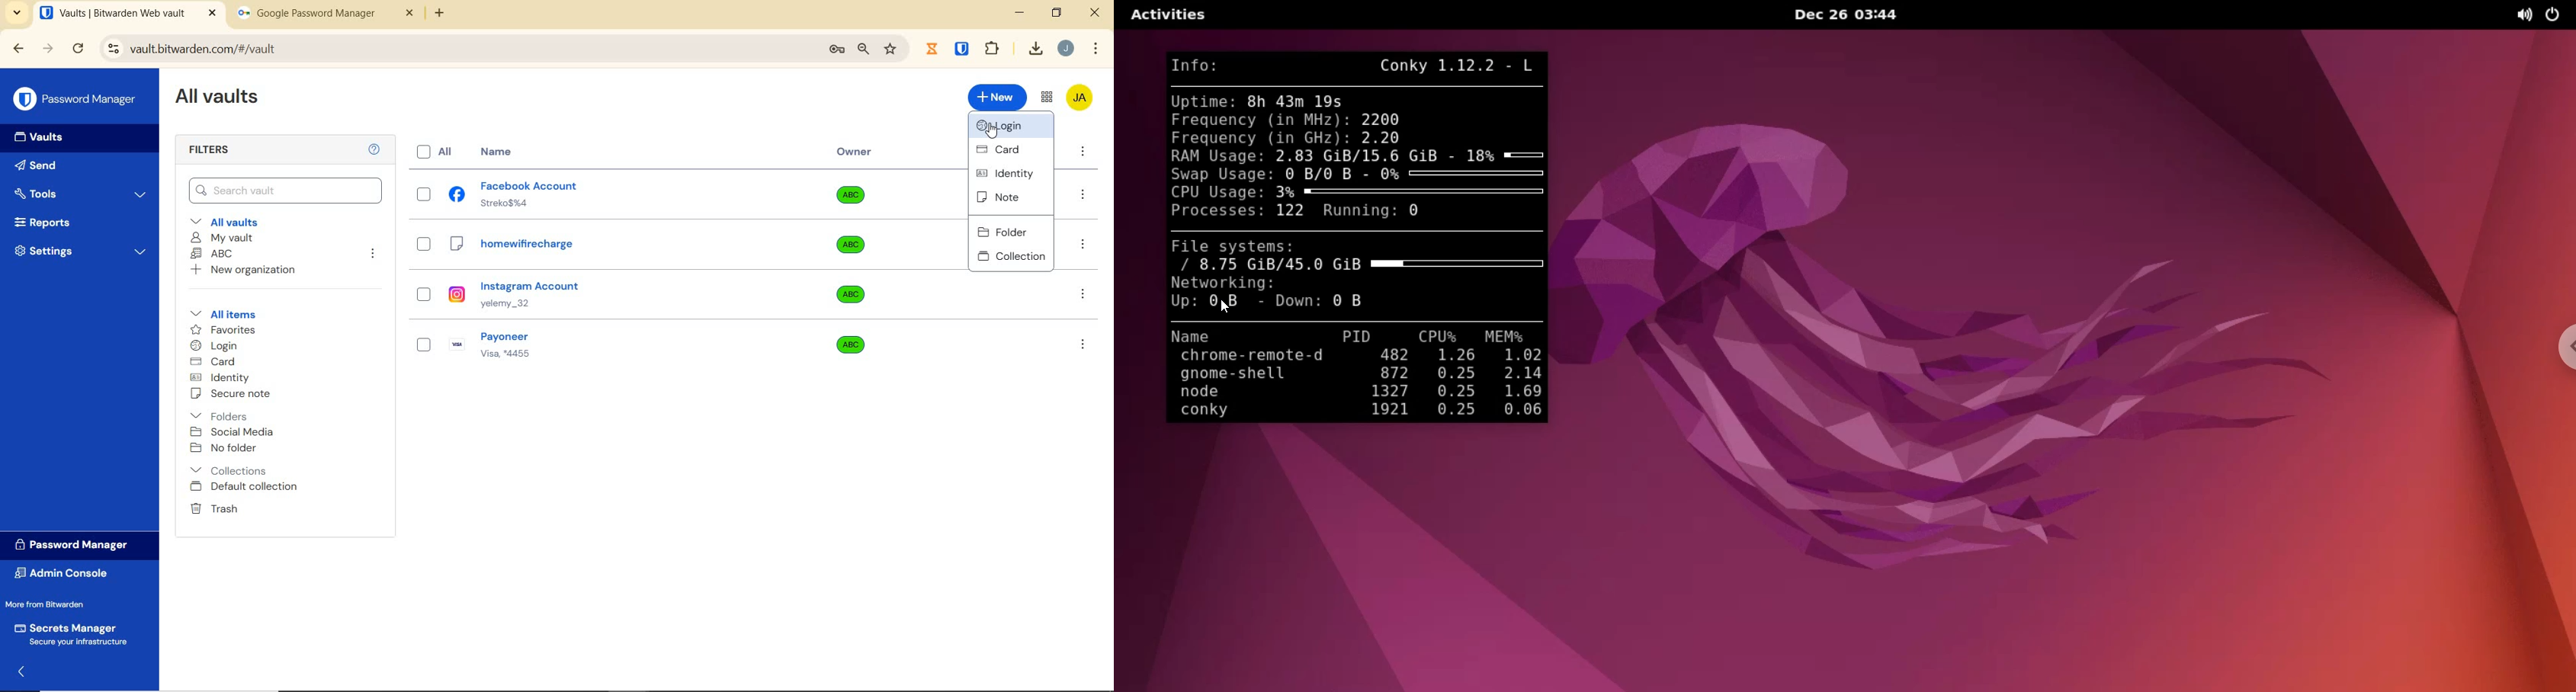  I want to click on favorites, so click(224, 331).